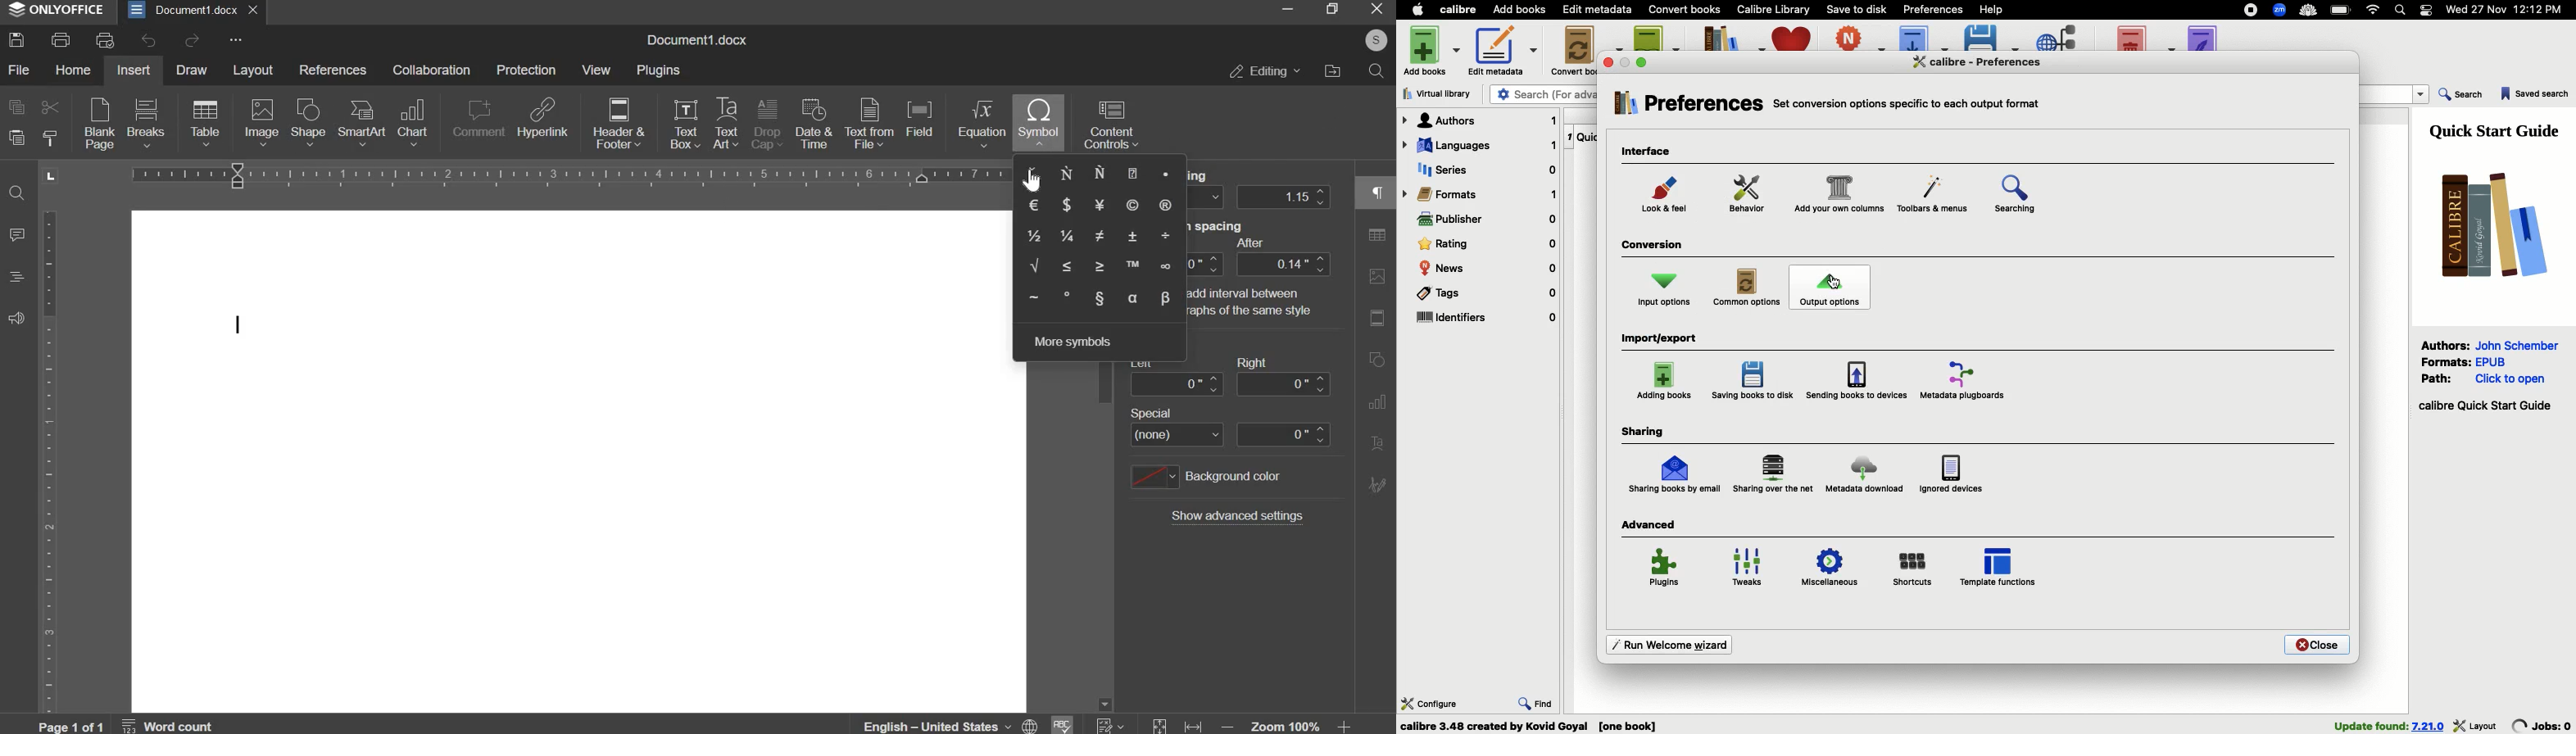 The image size is (2576, 756). I want to click on editing, so click(1263, 71).